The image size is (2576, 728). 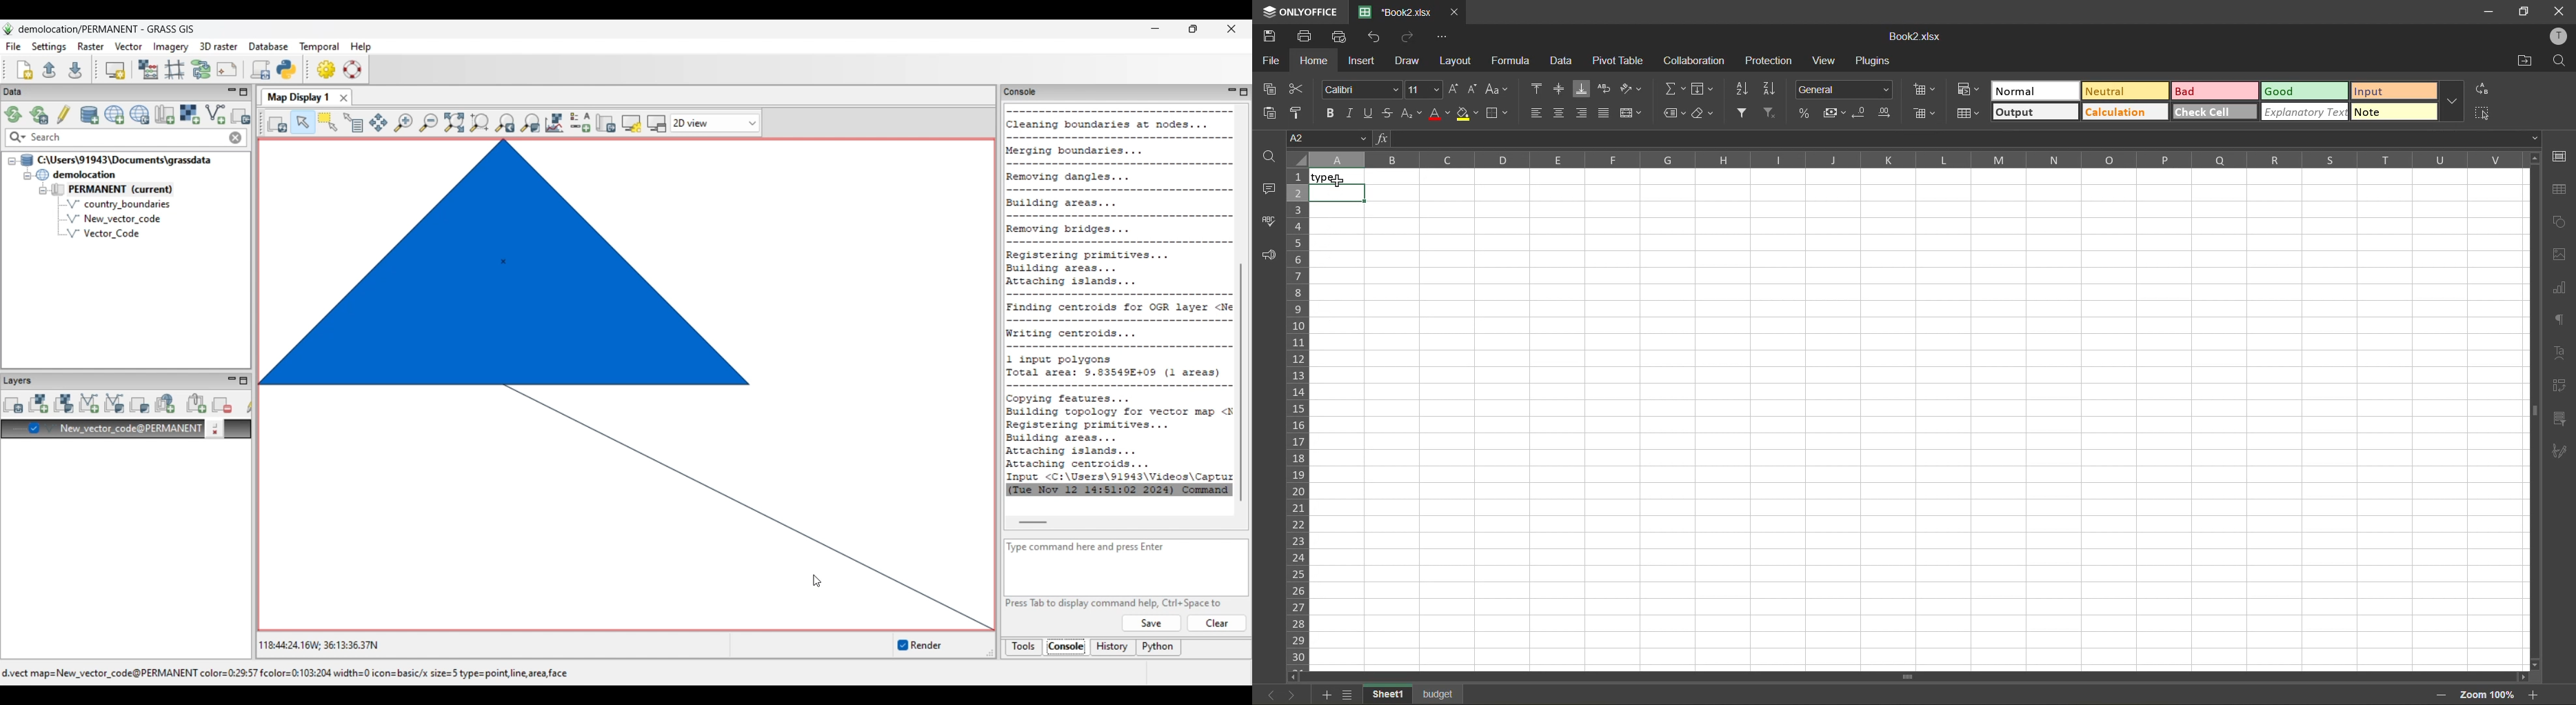 What do you see at coordinates (1742, 88) in the screenshot?
I see `sort ascending` at bounding box center [1742, 88].